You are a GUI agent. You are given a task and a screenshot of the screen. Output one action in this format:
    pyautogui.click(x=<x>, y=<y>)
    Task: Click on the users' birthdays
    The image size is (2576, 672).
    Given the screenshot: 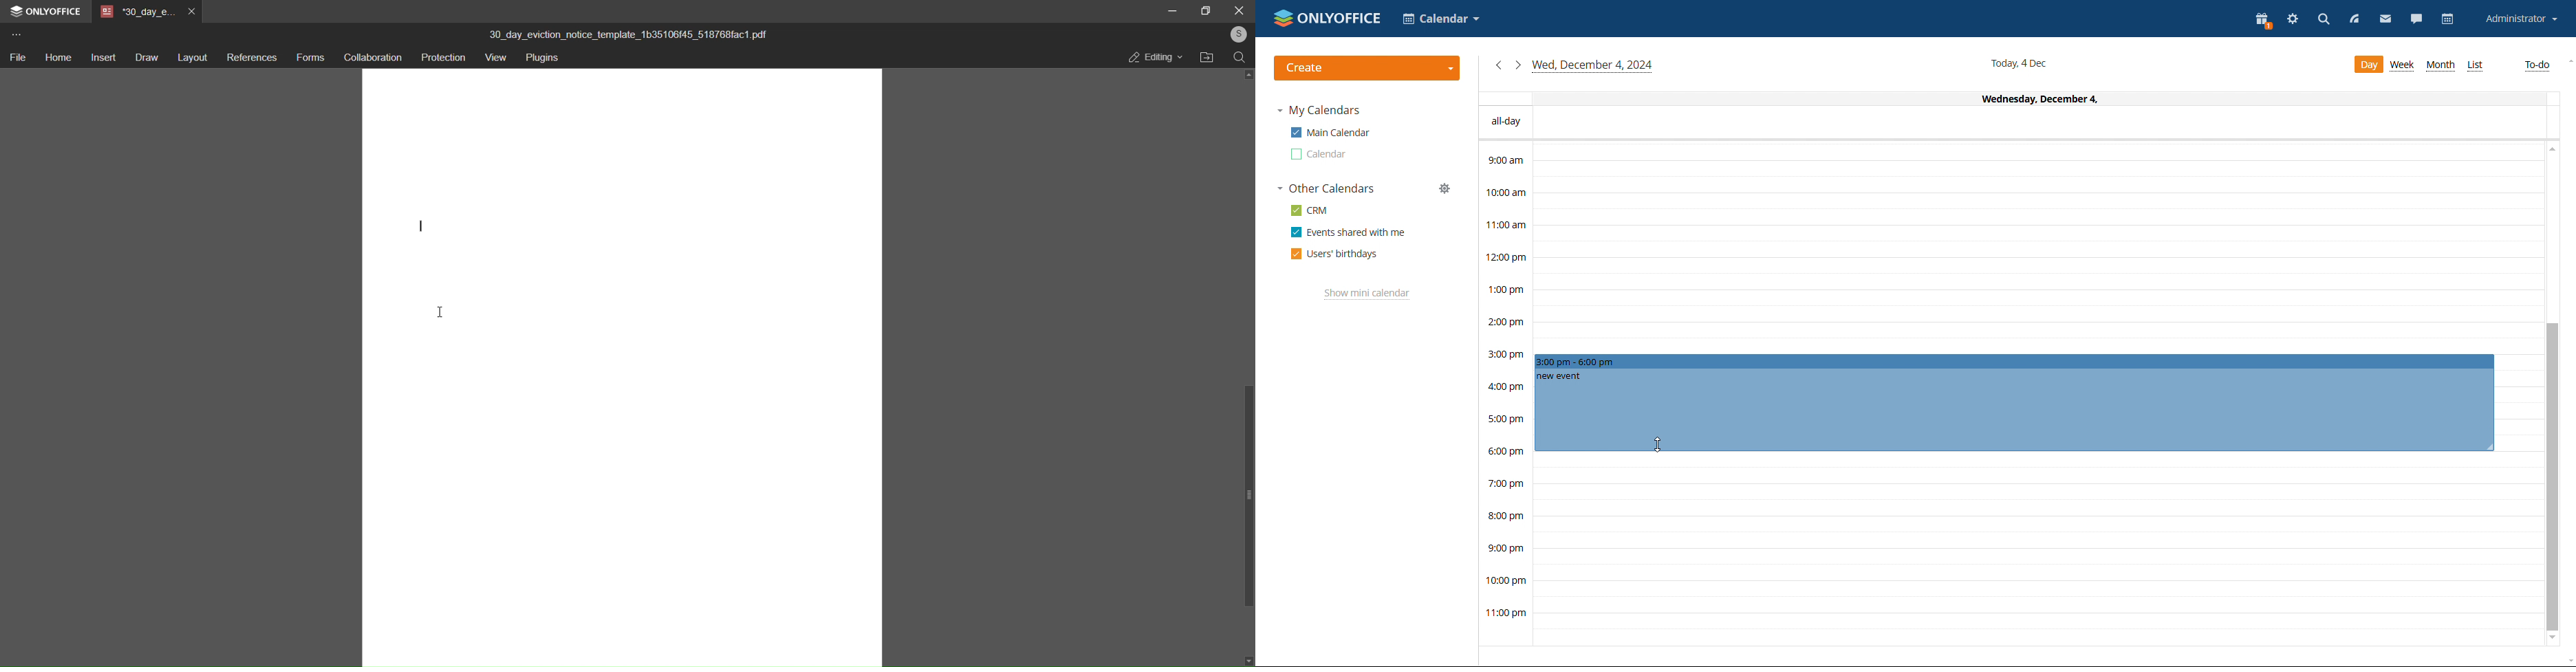 What is the action you would take?
    pyautogui.click(x=1334, y=254)
    